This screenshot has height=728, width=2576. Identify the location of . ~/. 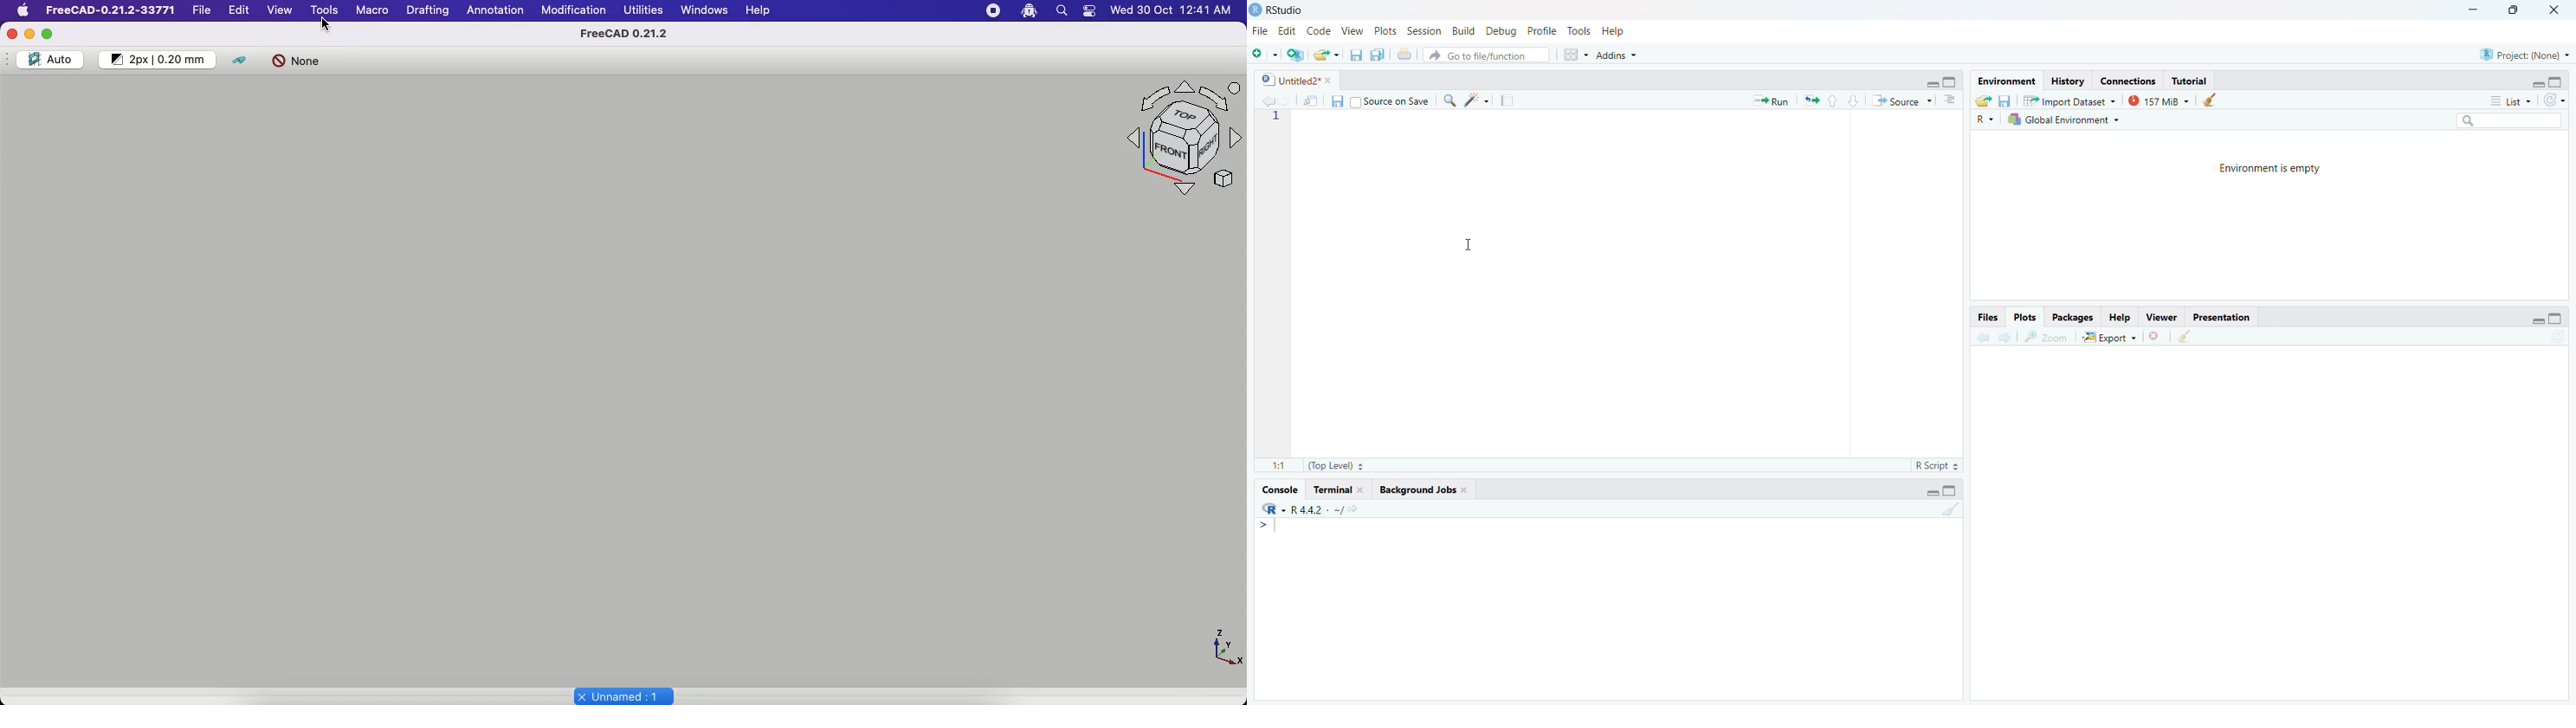
(1335, 508).